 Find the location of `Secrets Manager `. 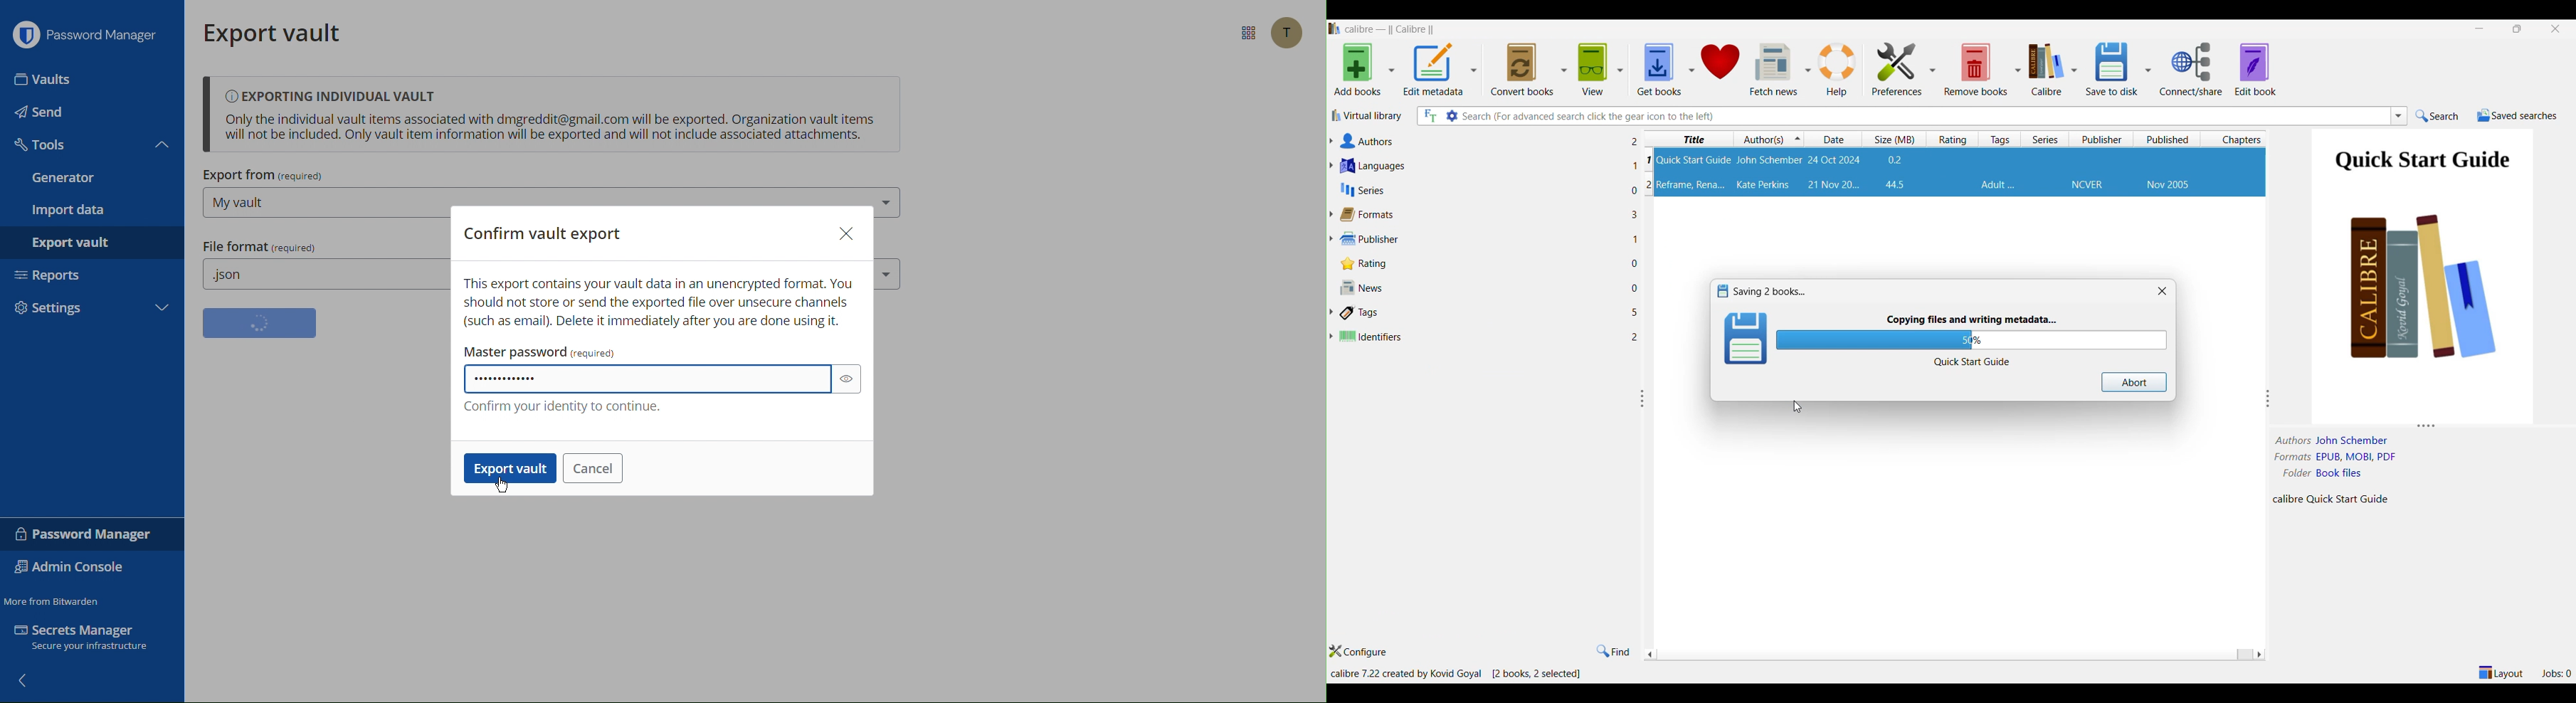

Secrets Manager  is located at coordinates (87, 639).